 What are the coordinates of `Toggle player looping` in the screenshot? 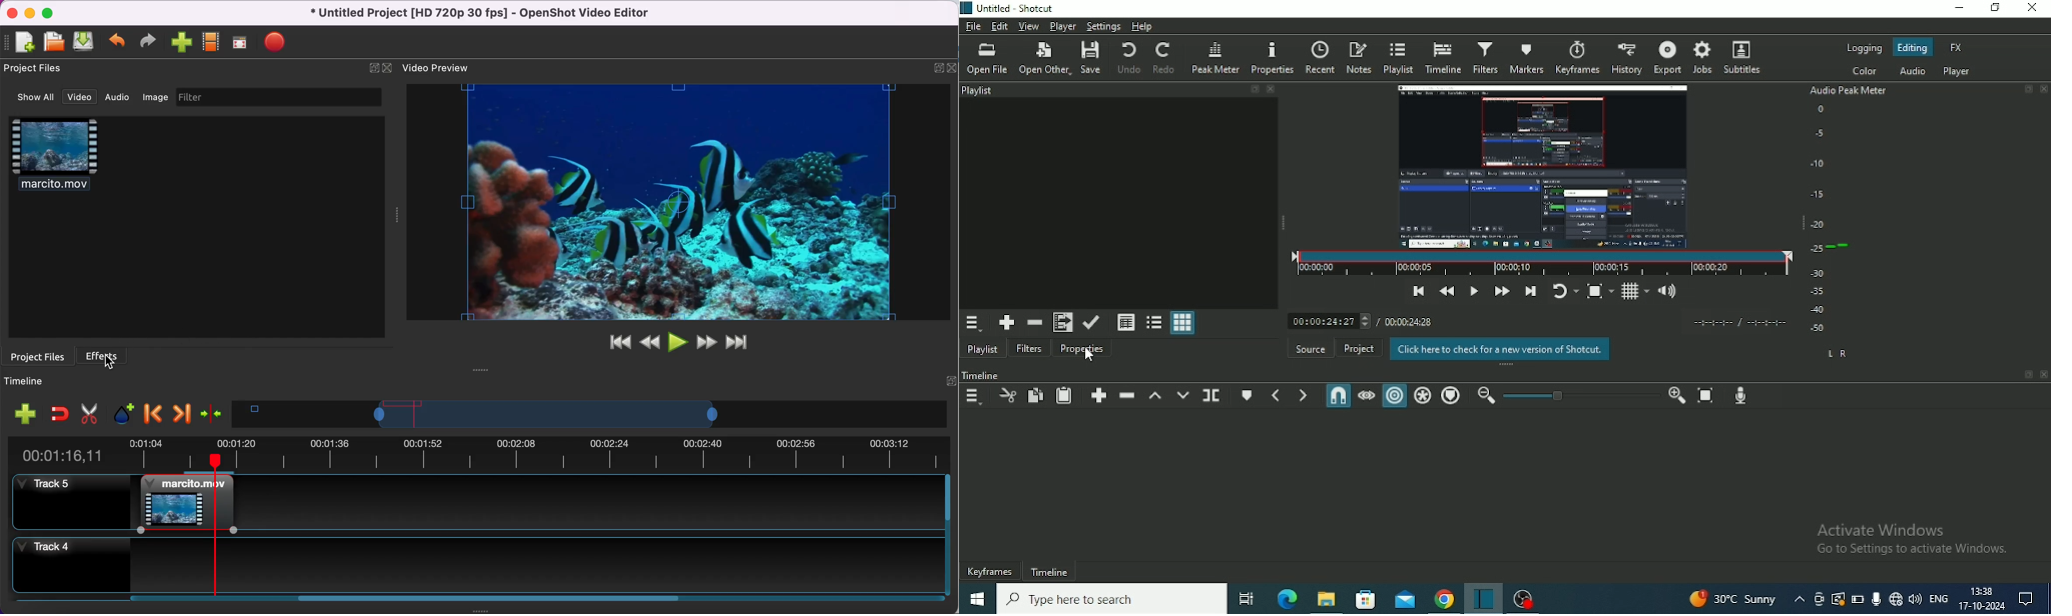 It's located at (1565, 292).